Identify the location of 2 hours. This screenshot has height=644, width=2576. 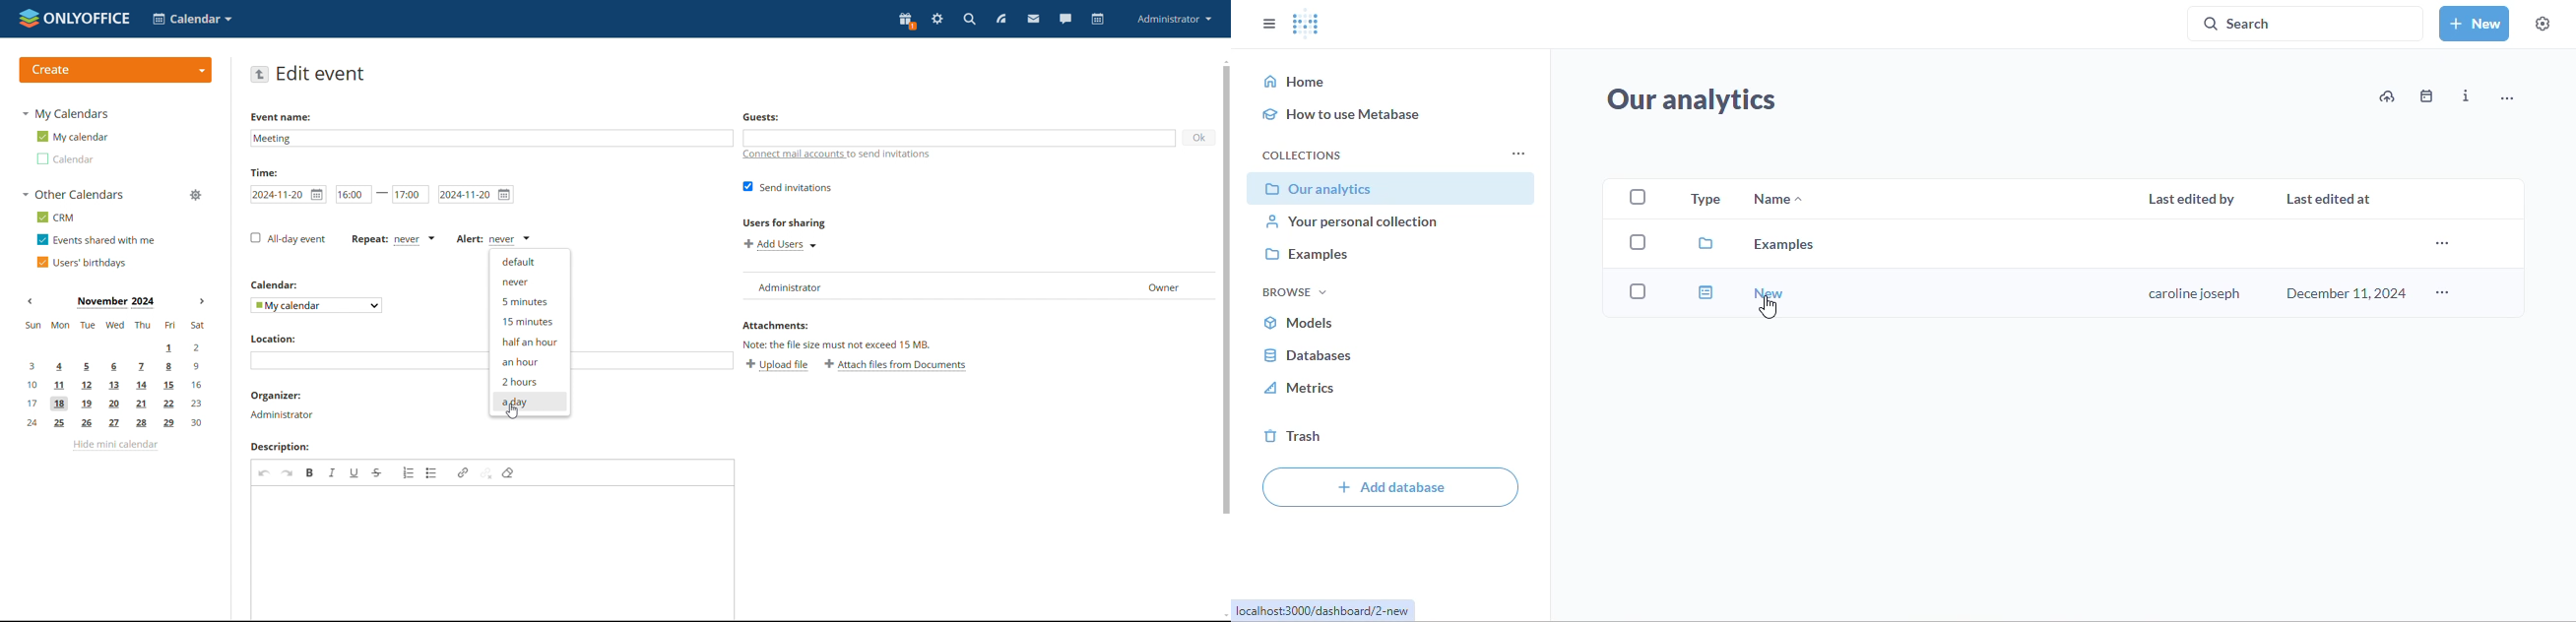
(531, 381).